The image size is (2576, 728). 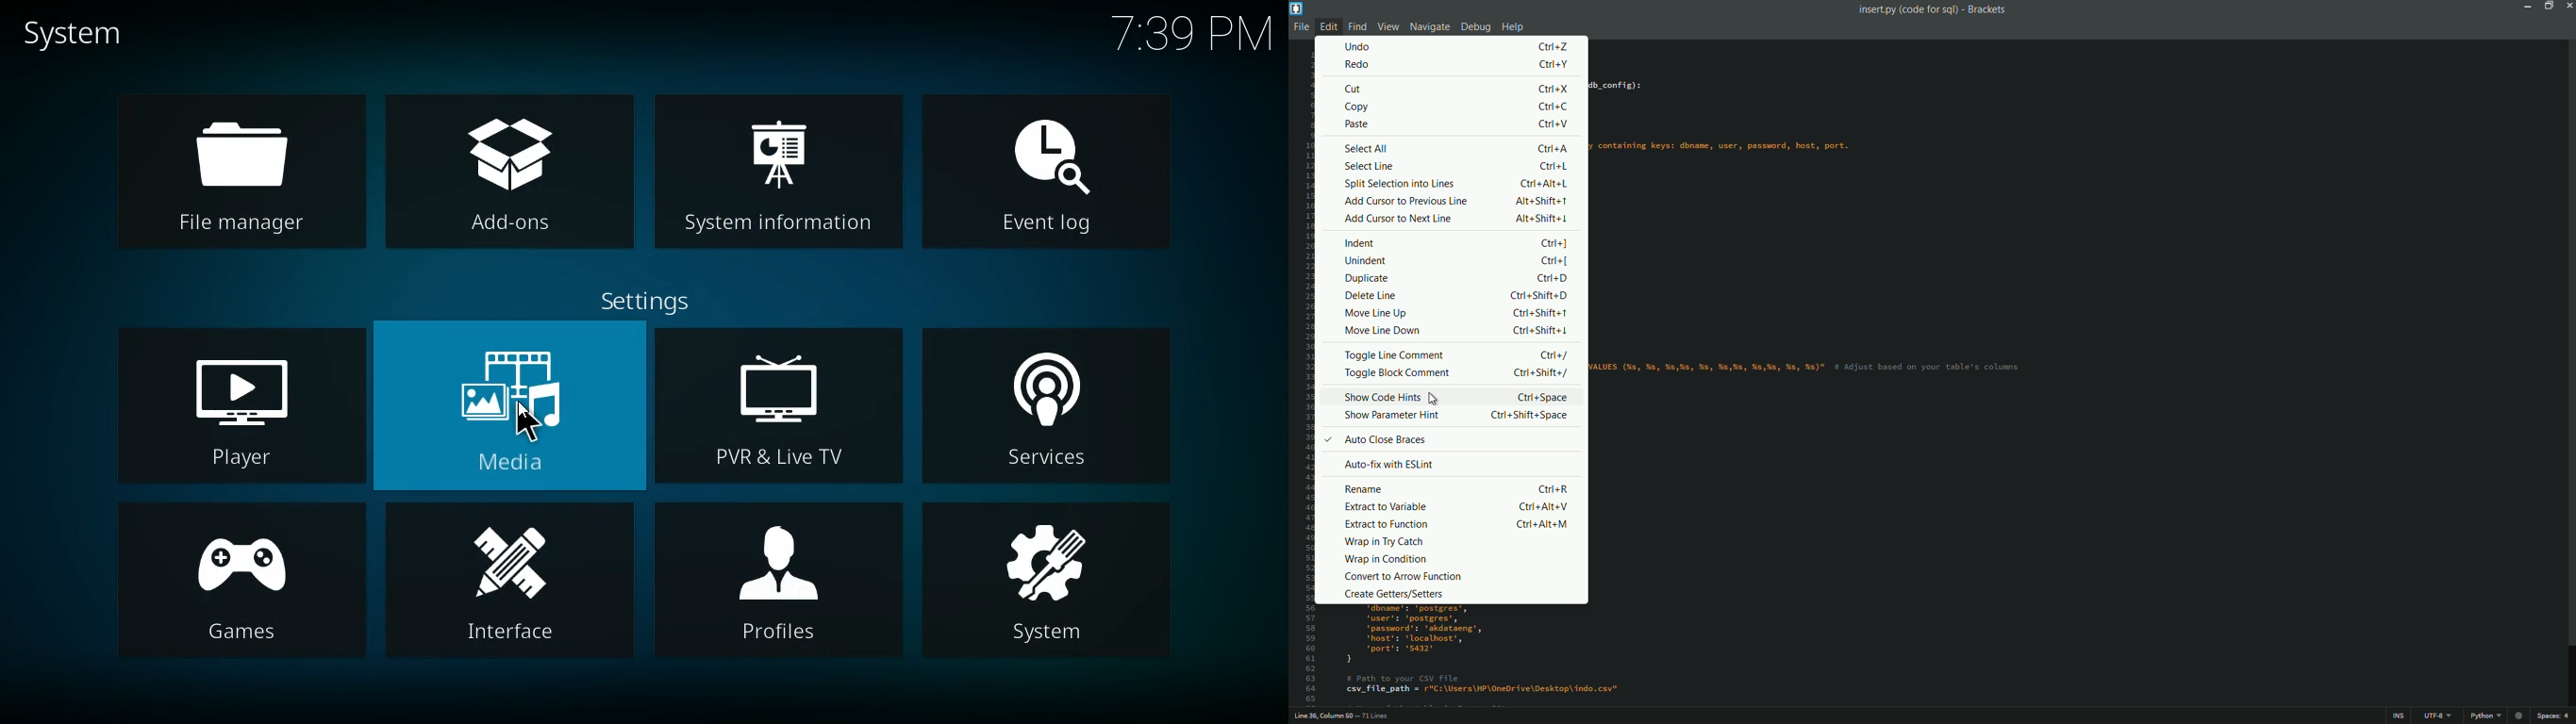 What do you see at coordinates (1384, 526) in the screenshot?
I see `extract to function` at bounding box center [1384, 526].